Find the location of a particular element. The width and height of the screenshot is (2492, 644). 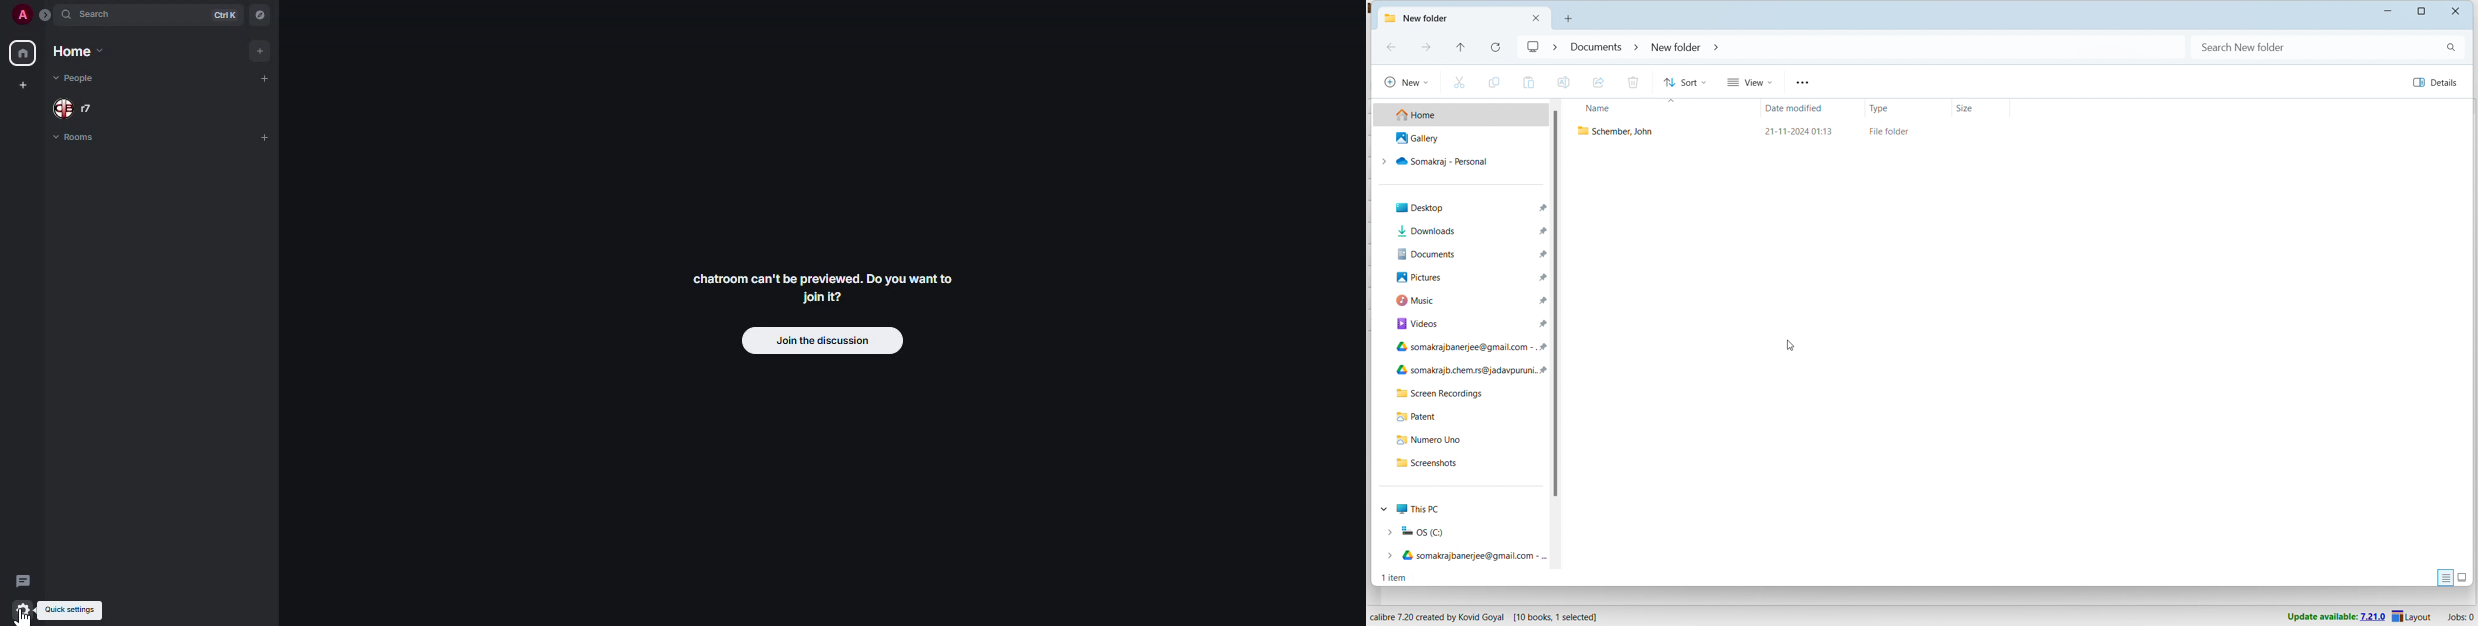

rename is located at coordinates (1564, 82).